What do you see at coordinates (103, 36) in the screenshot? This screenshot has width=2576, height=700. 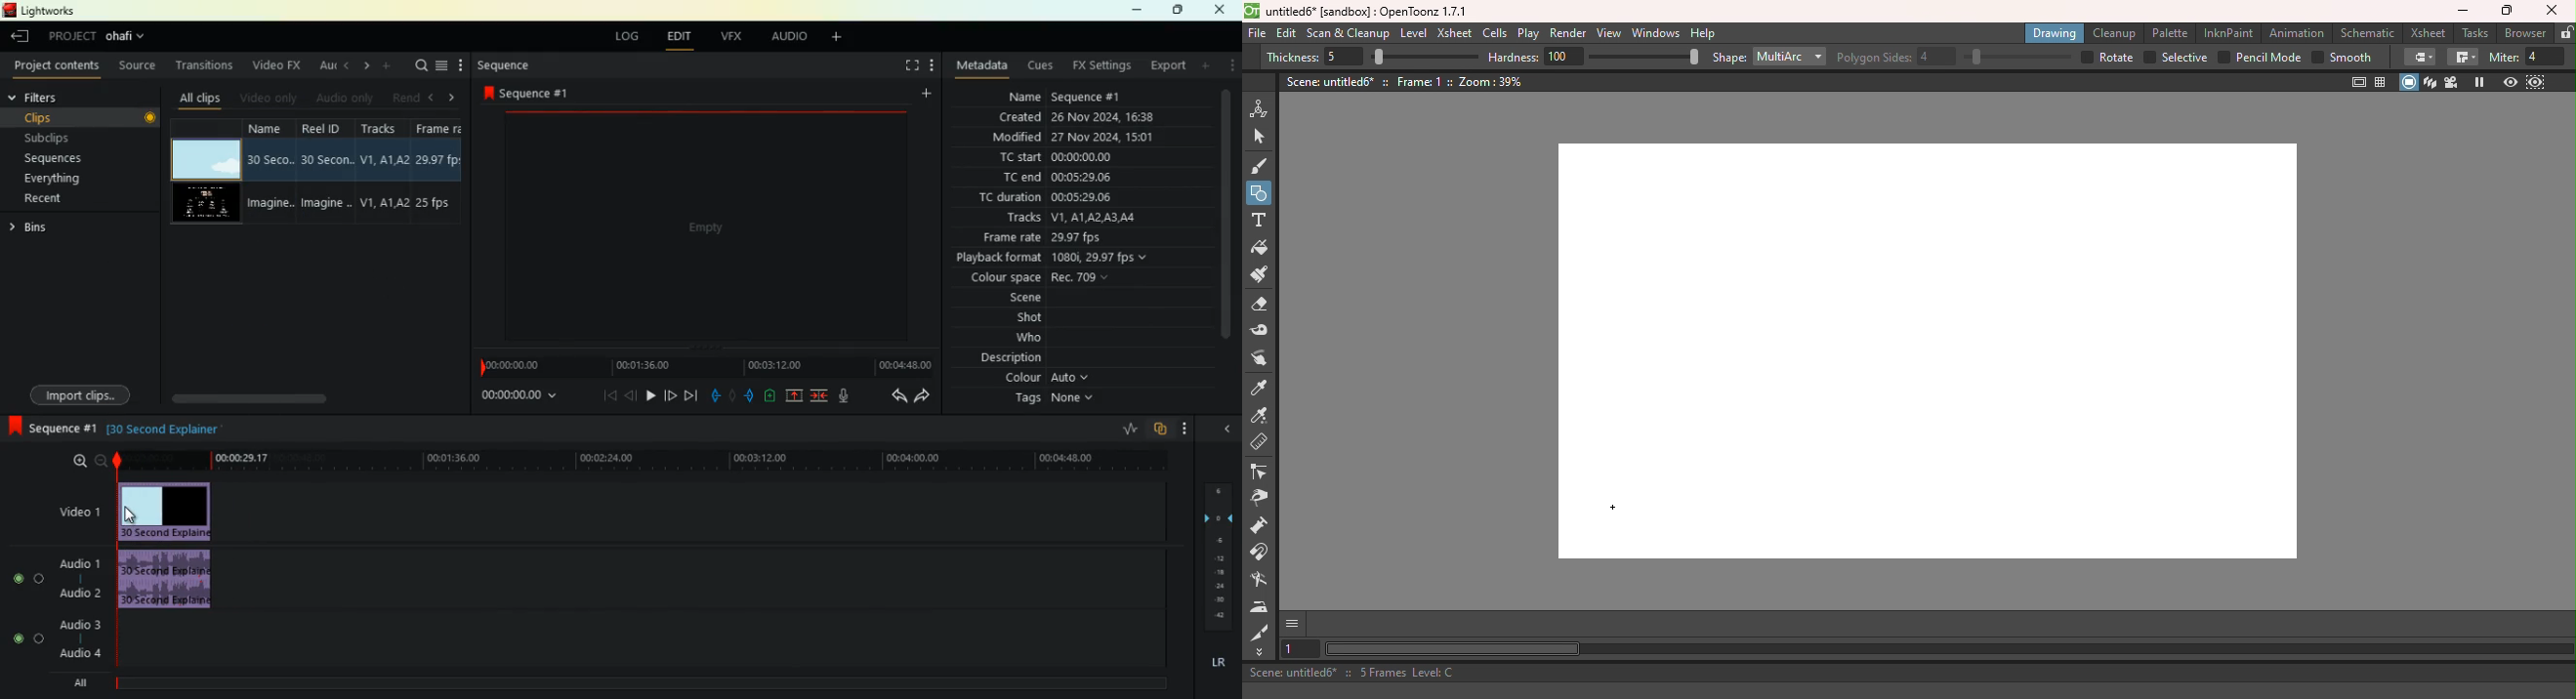 I see `project` at bounding box center [103, 36].